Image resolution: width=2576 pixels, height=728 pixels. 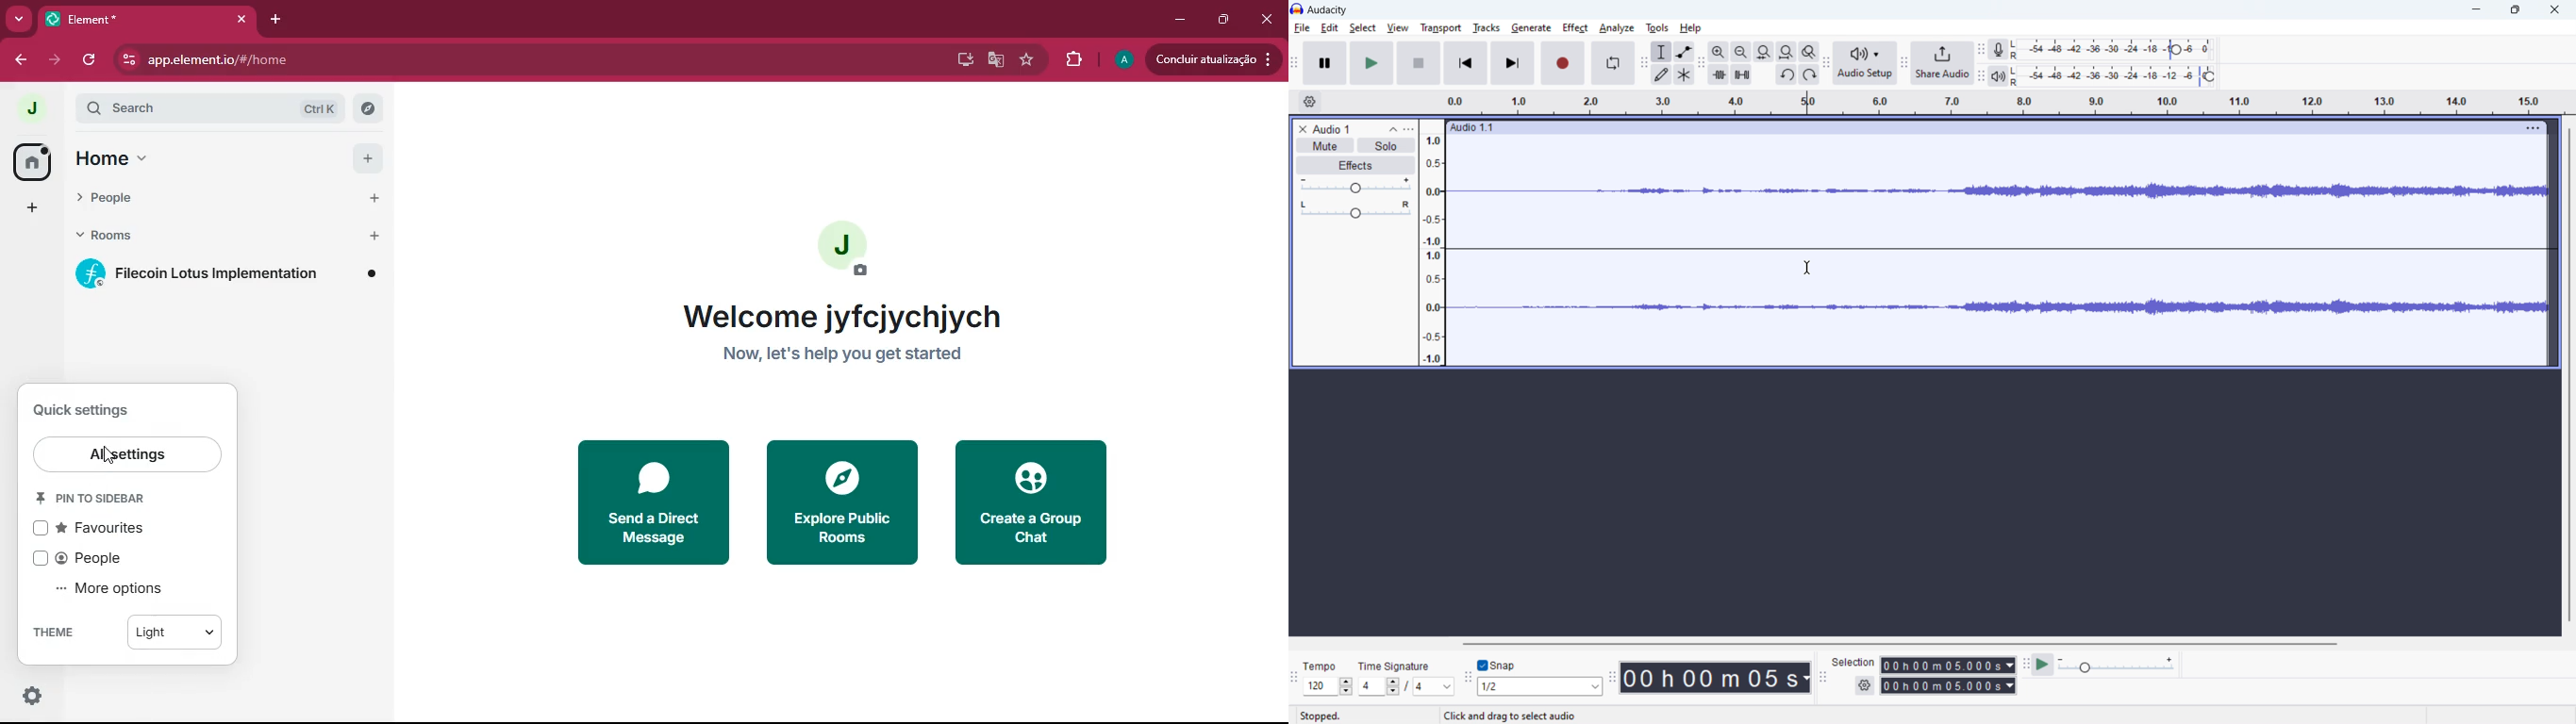 I want to click on quick settings, so click(x=91, y=408).